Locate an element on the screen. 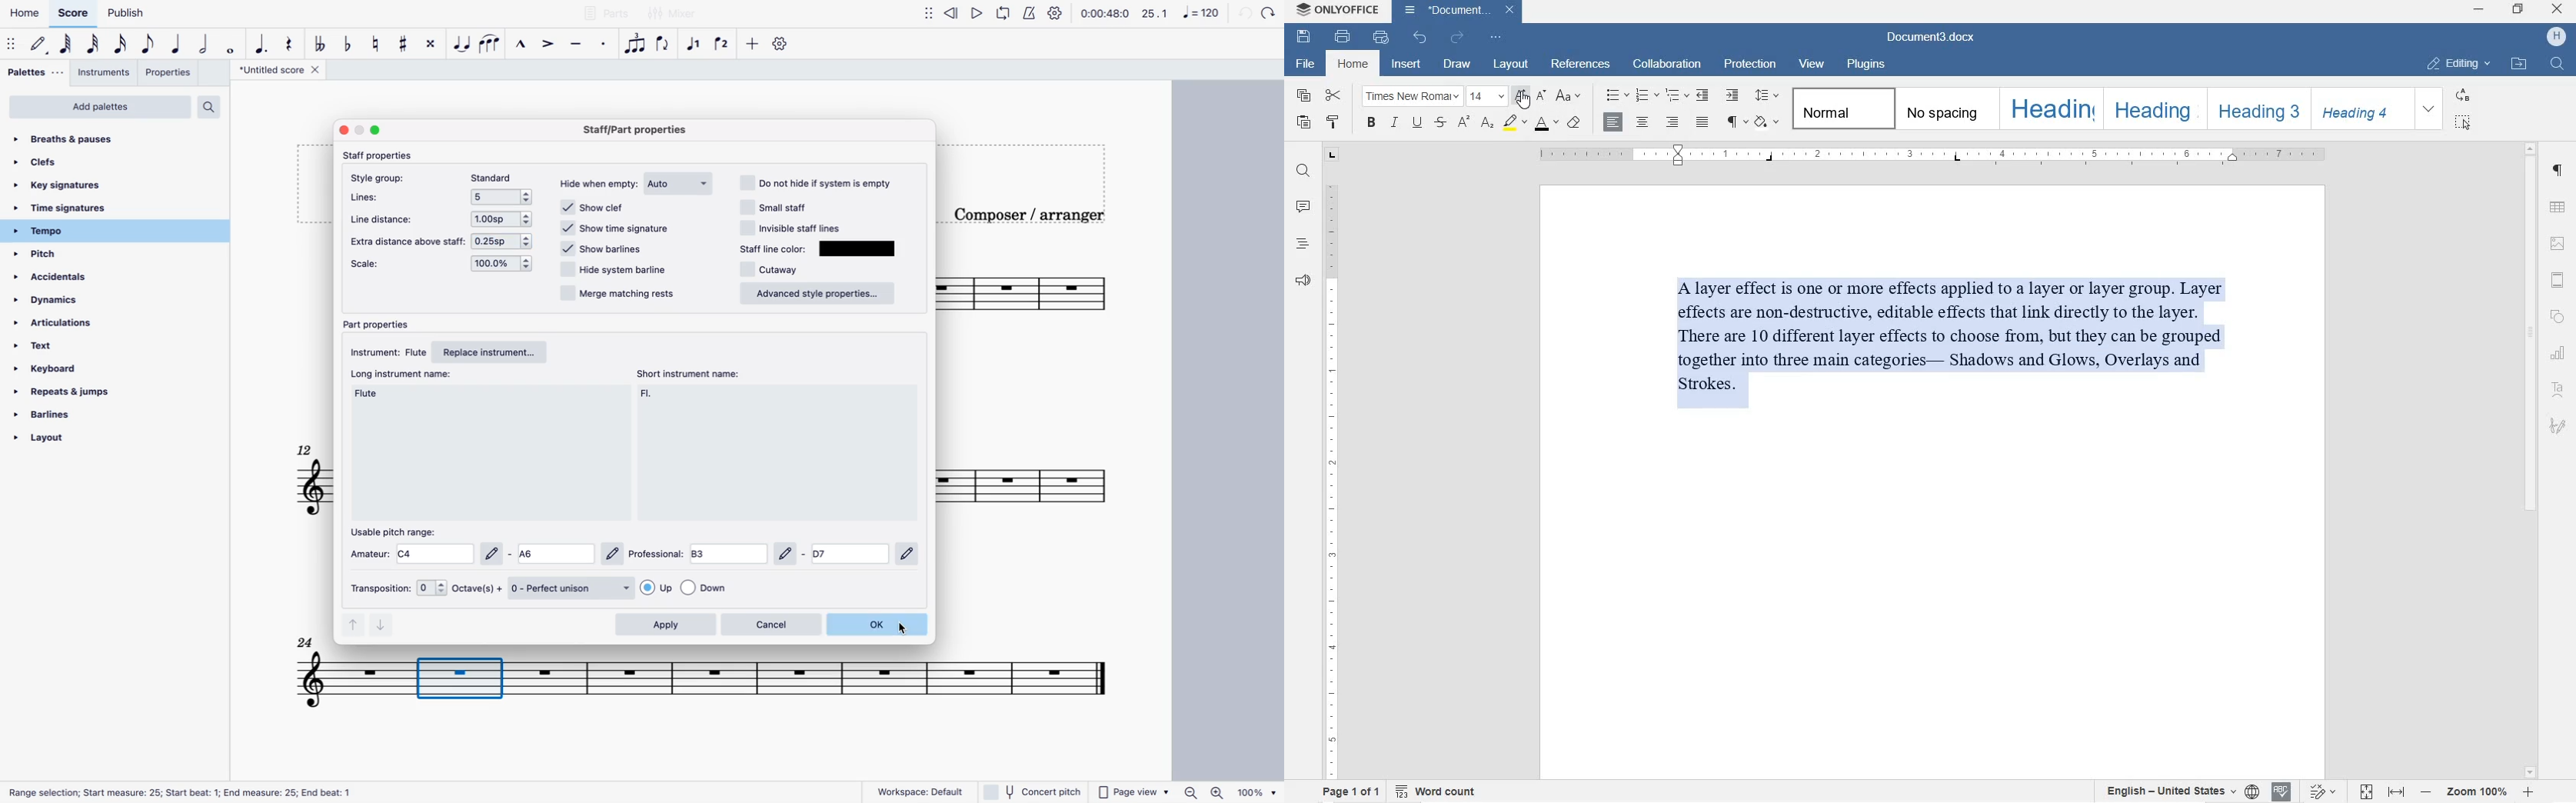 The width and height of the screenshot is (2576, 812). numbering is located at coordinates (1646, 96).